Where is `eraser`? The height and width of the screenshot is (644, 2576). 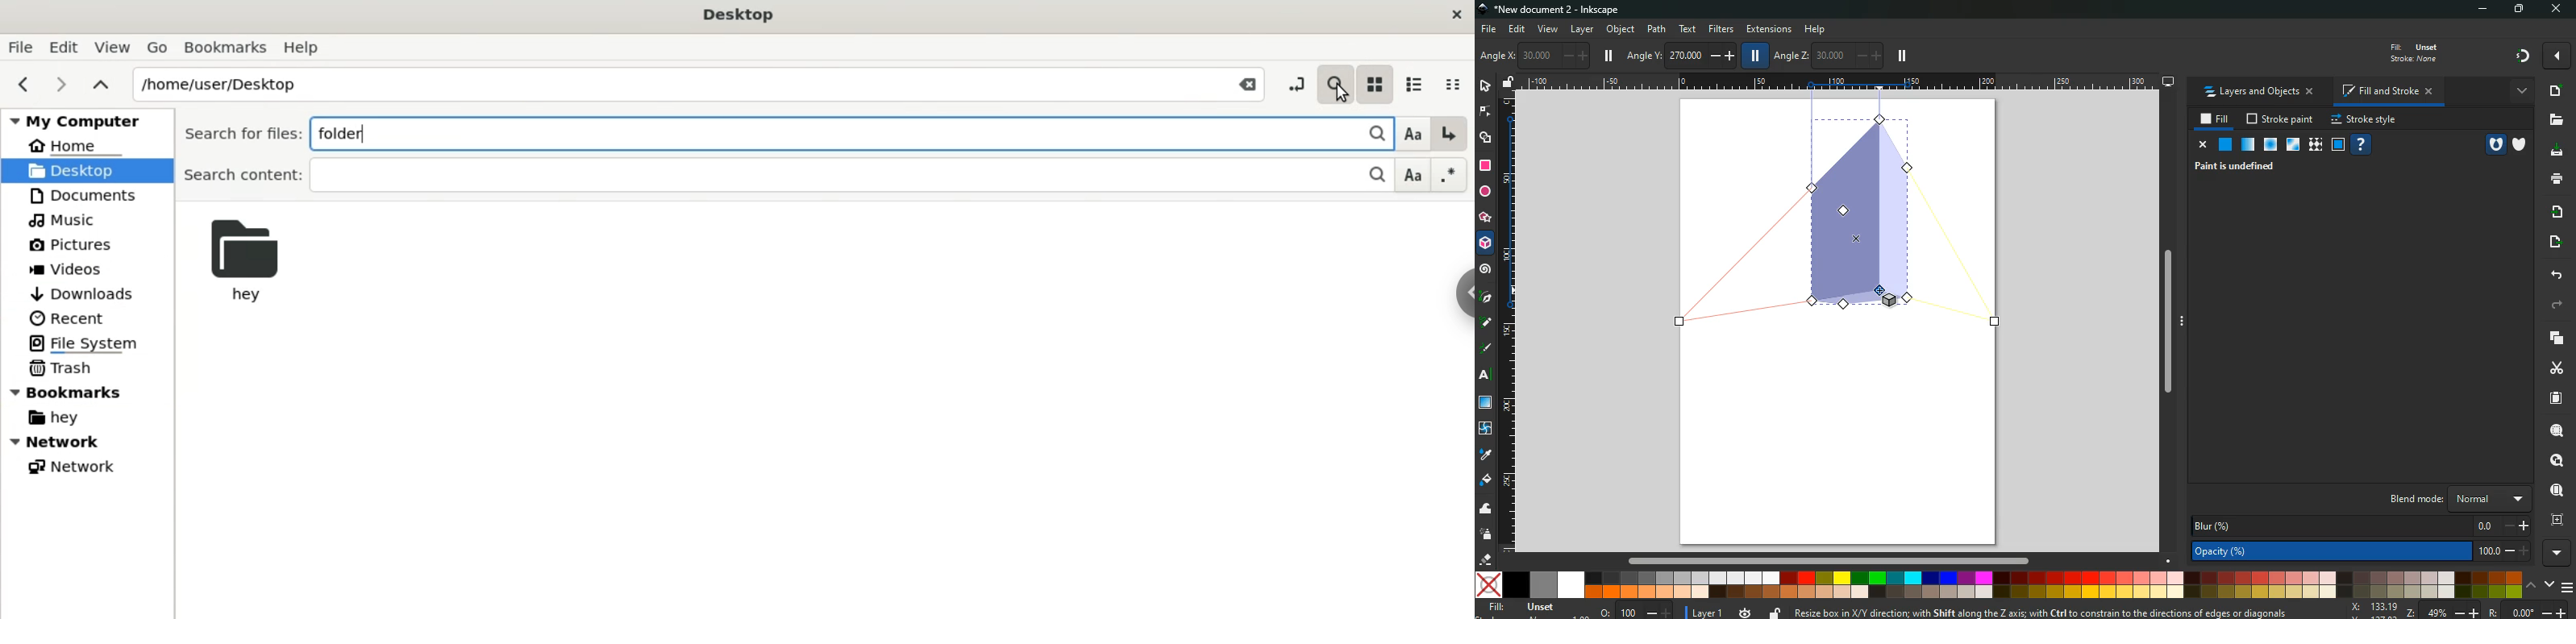
eraser is located at coordinates (1488, 561).